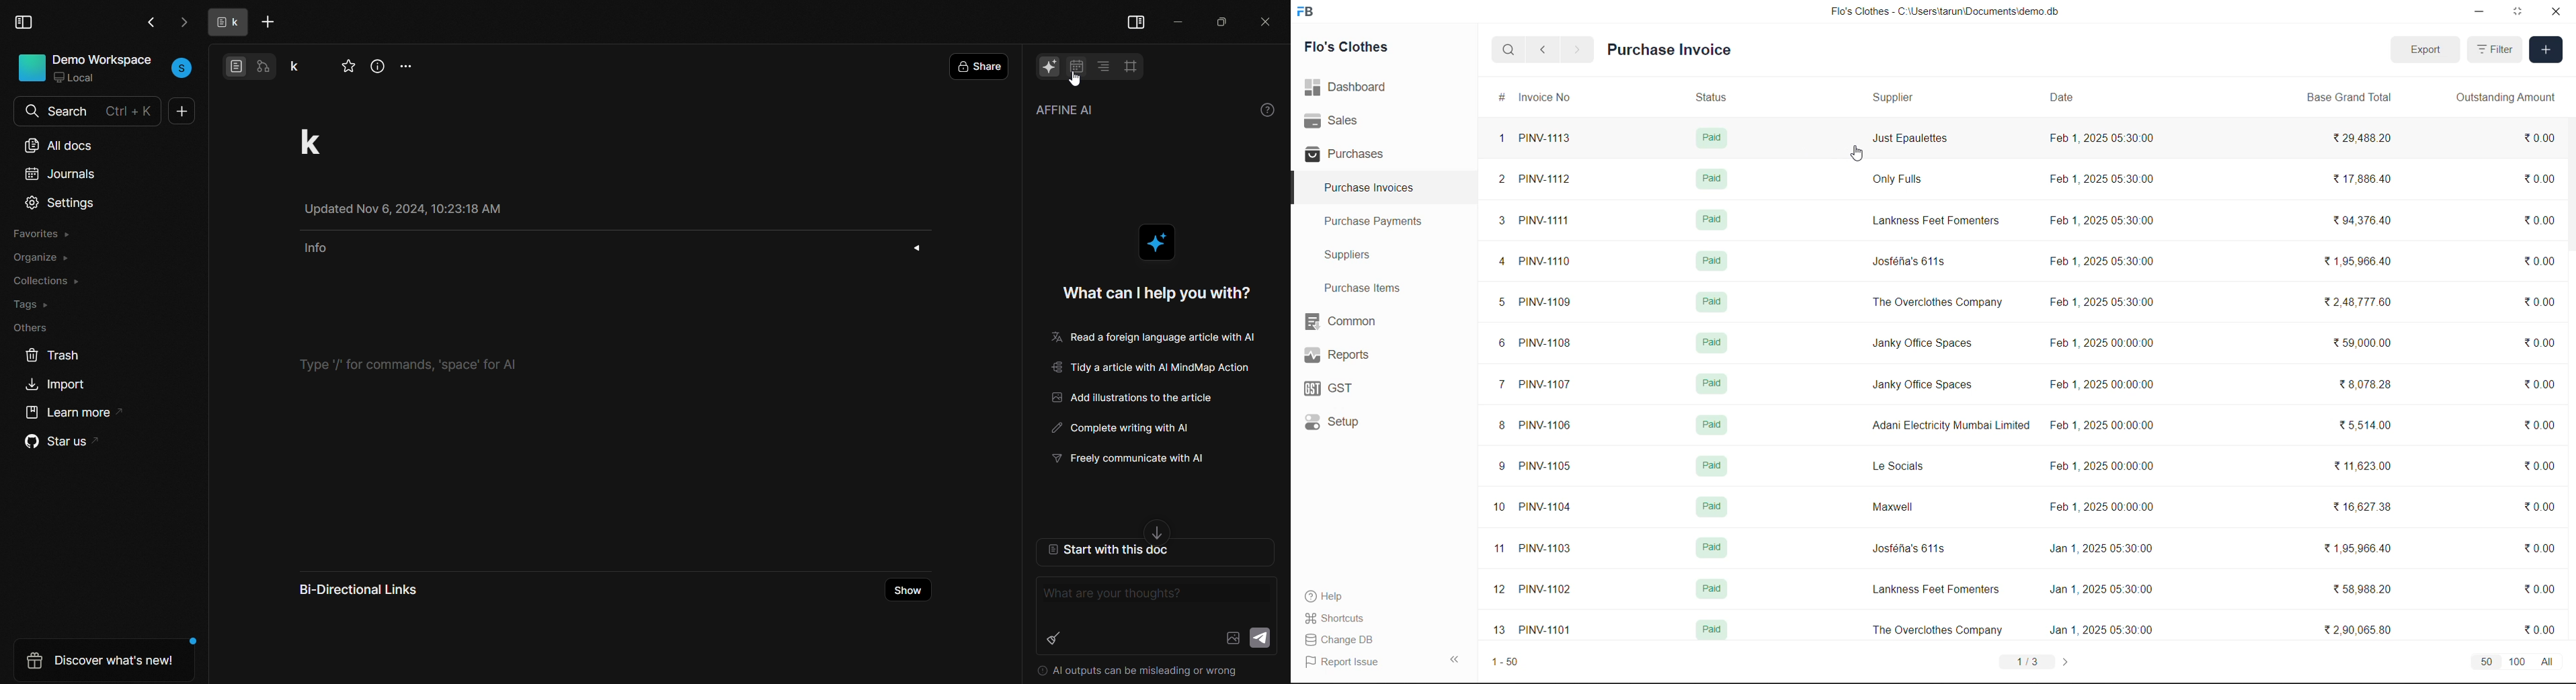  I want to click on Josféna's 611s, so click(1909, 262).